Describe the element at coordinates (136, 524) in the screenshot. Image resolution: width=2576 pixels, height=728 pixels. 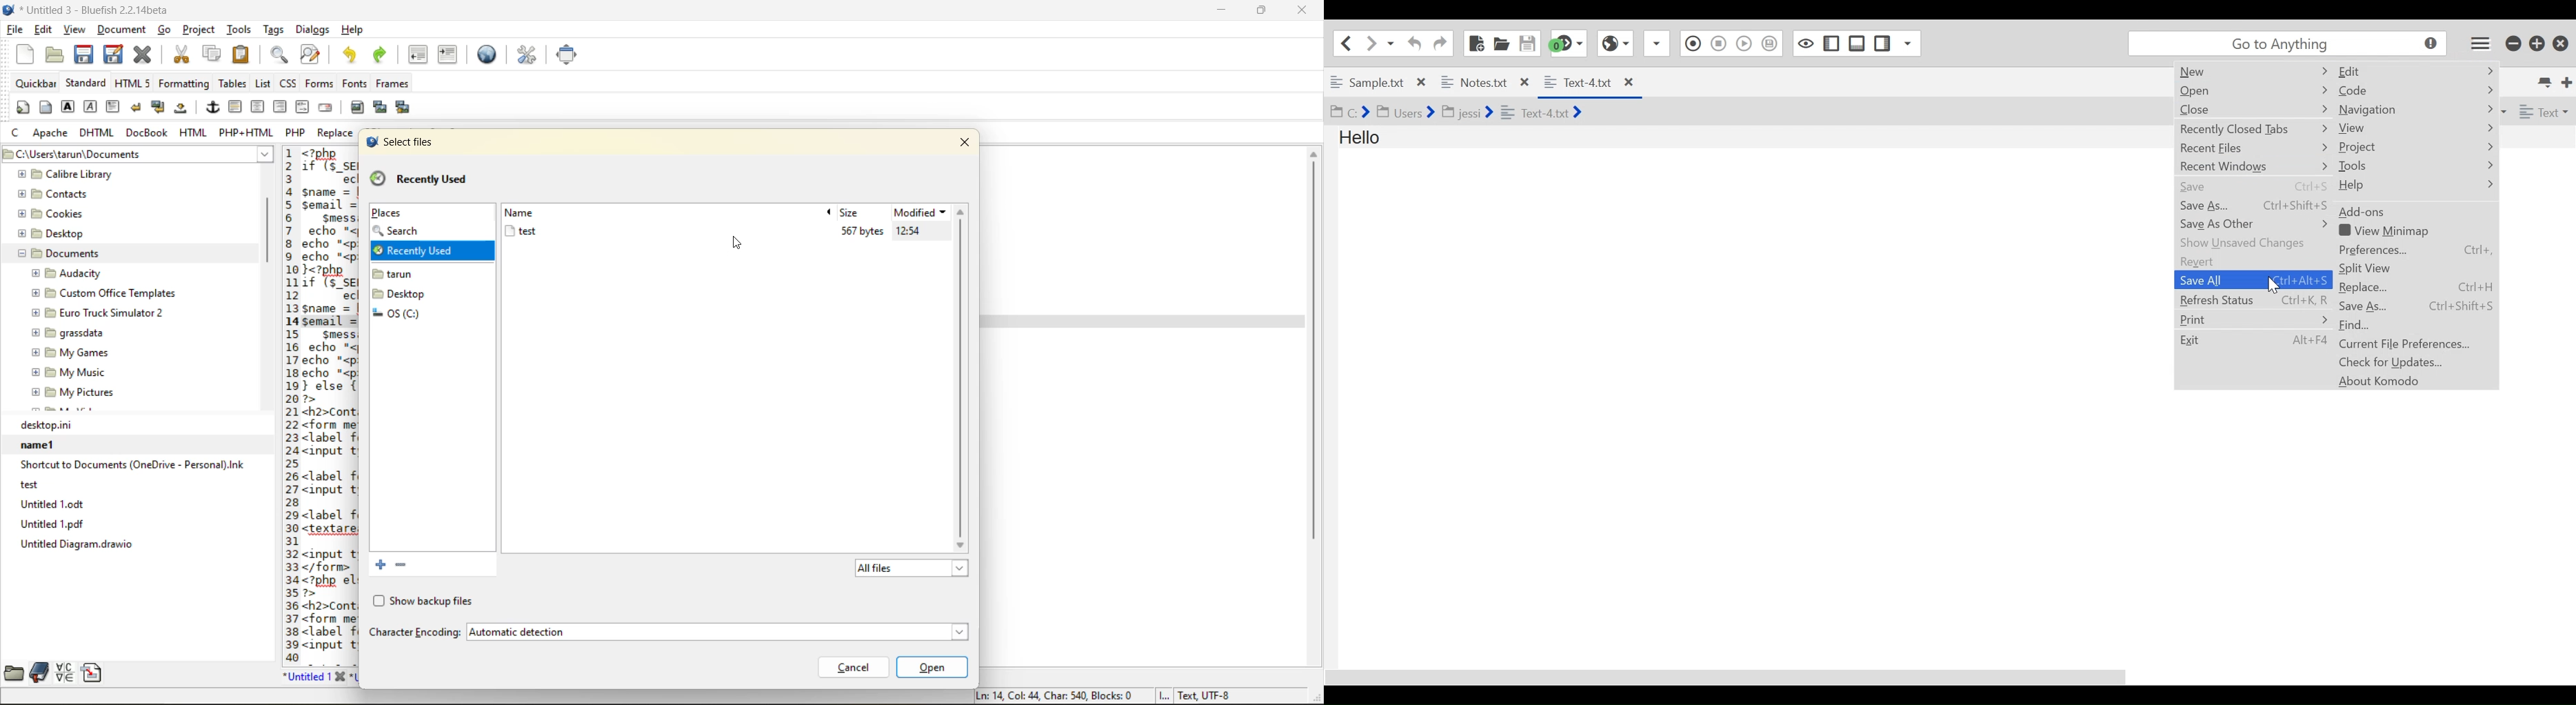
I see `Untitled 1.pdf` at that location.